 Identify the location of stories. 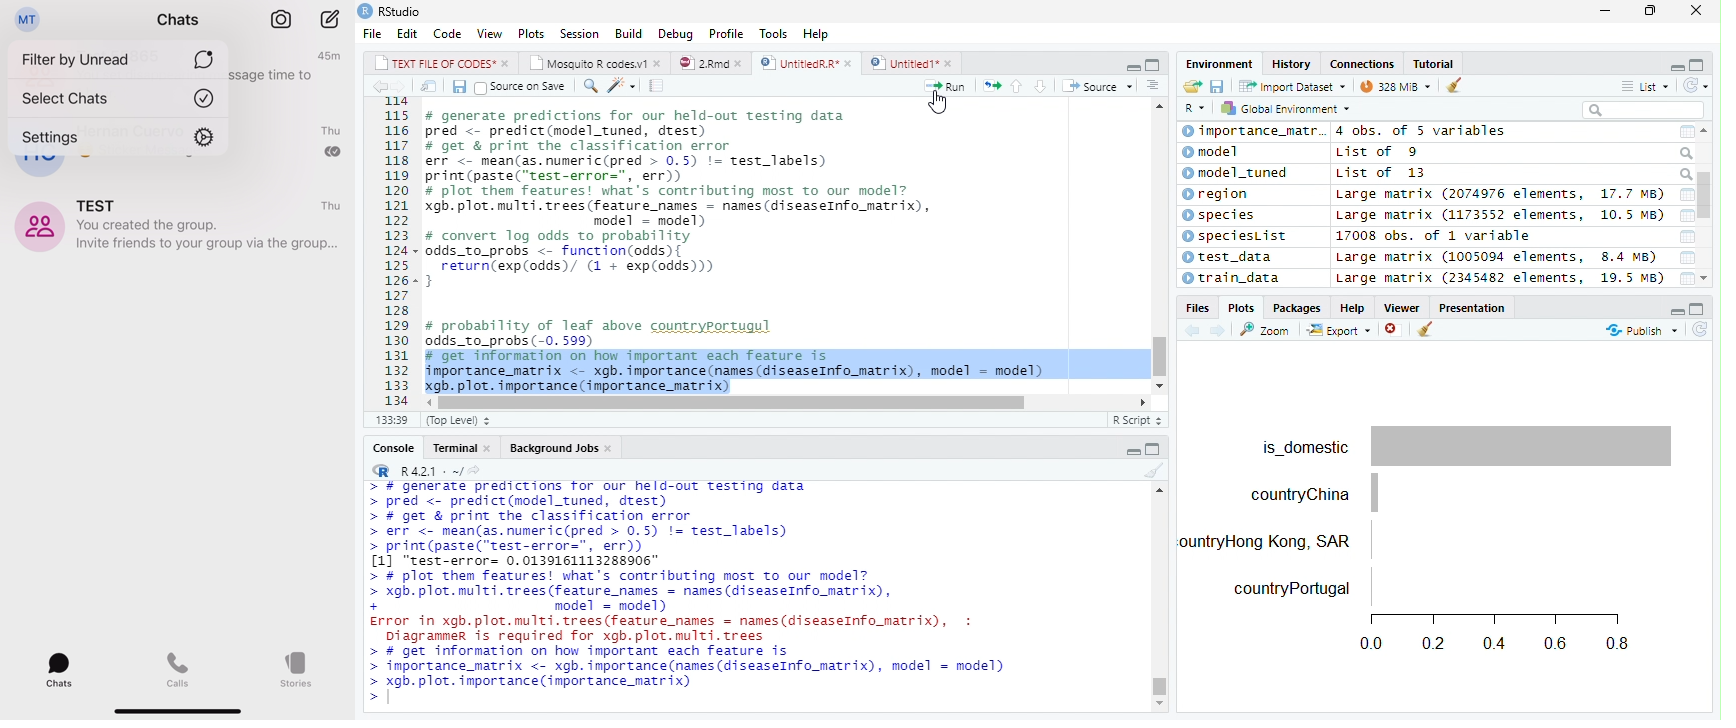
(297, 669).